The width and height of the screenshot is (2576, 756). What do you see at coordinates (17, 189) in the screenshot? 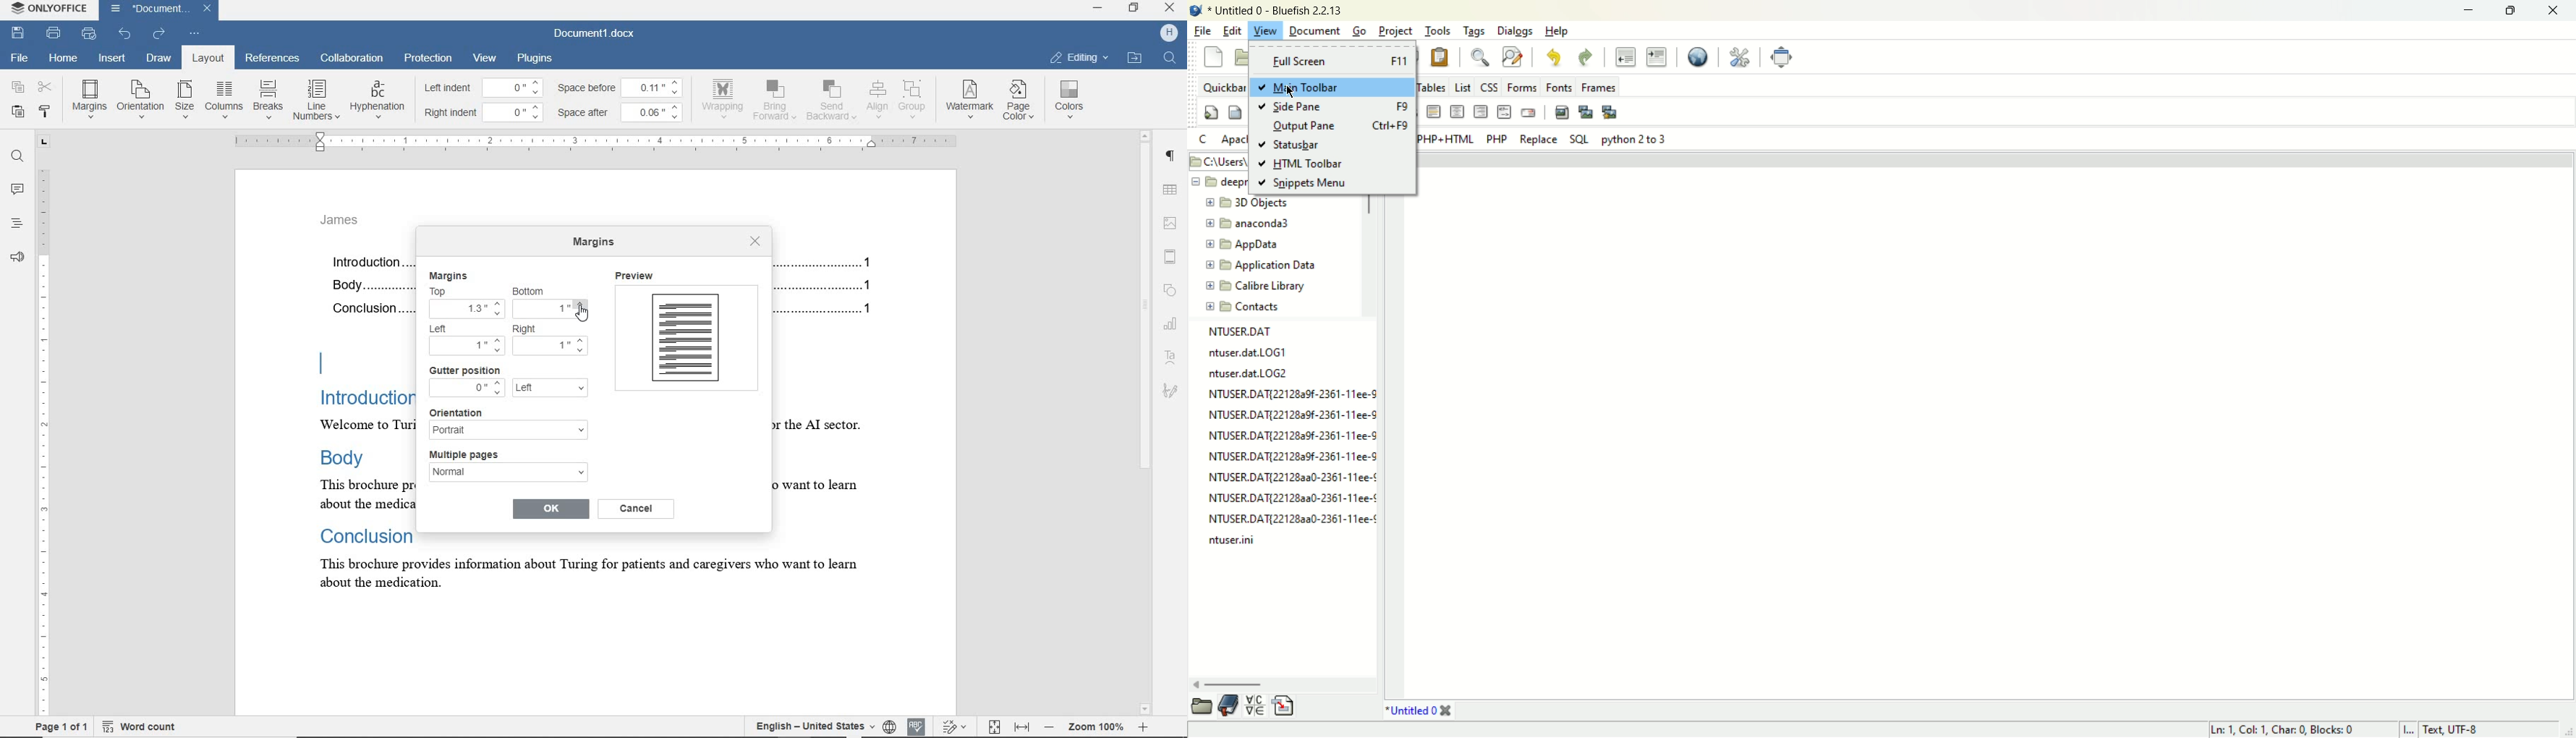
I see `comments` at bounding box center [17, 189].